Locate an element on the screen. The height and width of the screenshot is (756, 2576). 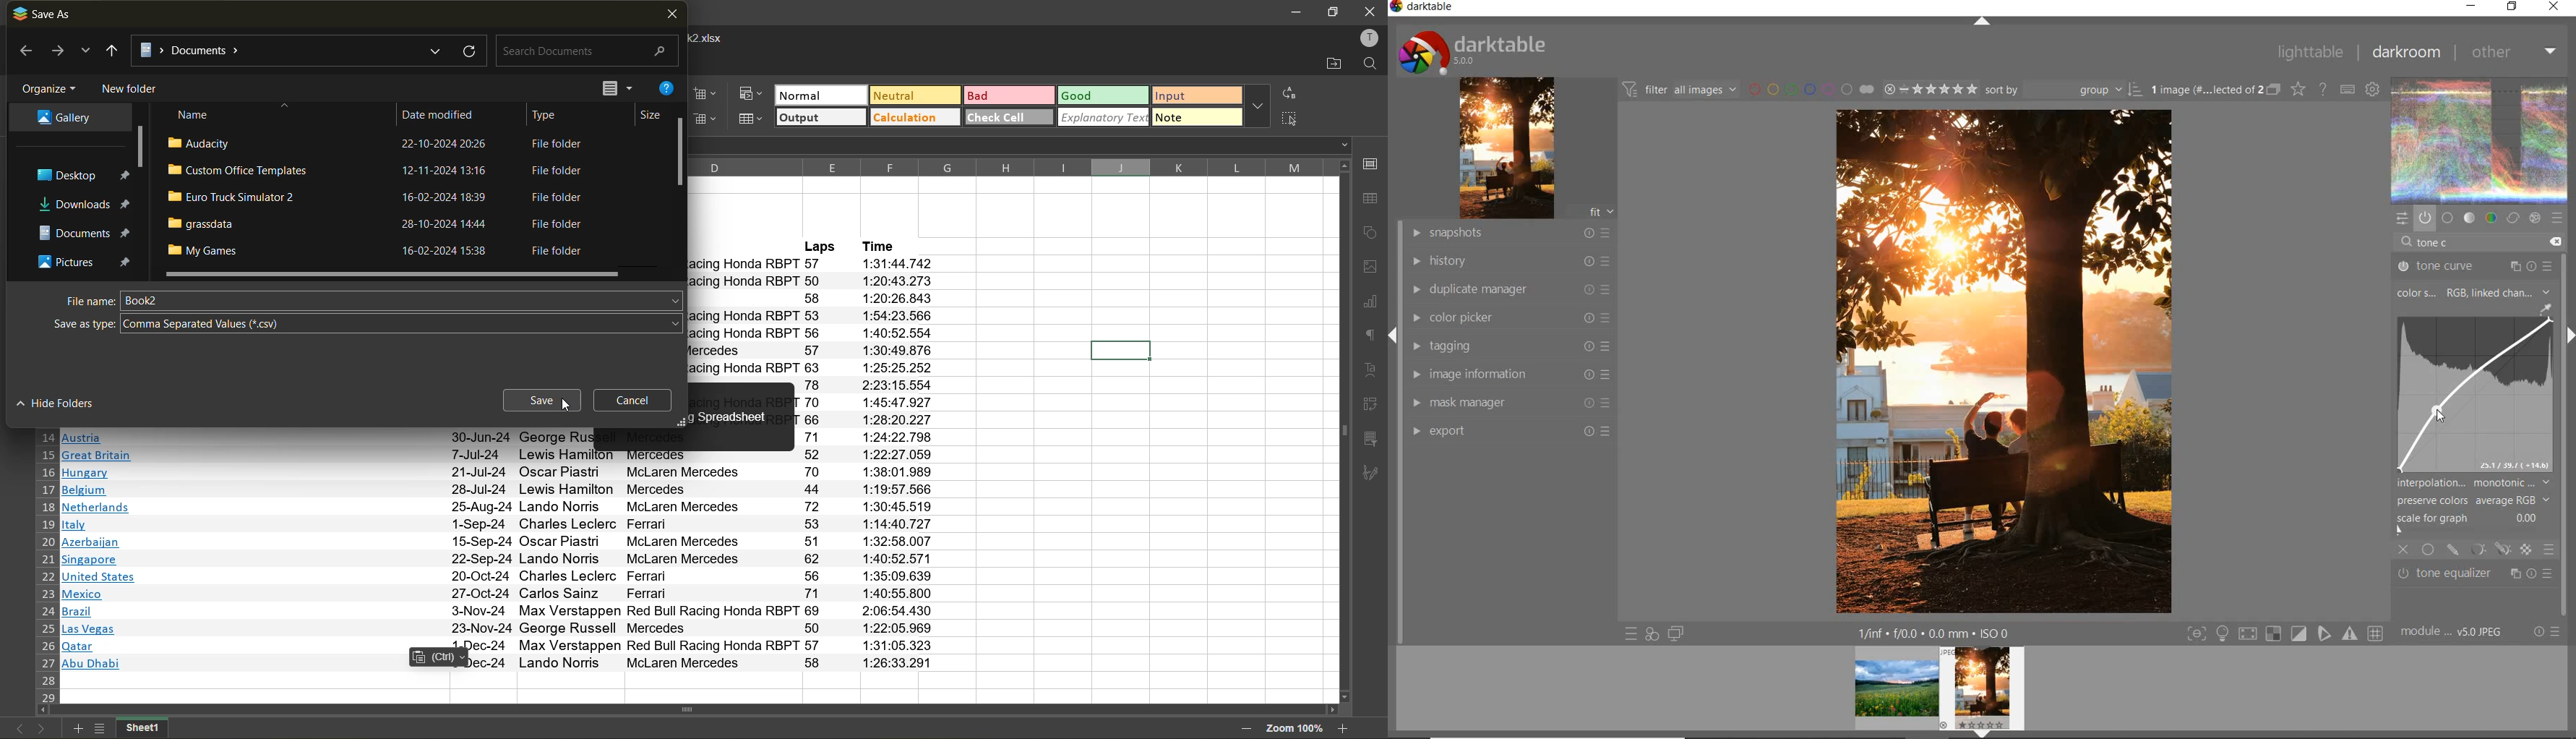
hide folders is located at coordinates (64, 403).